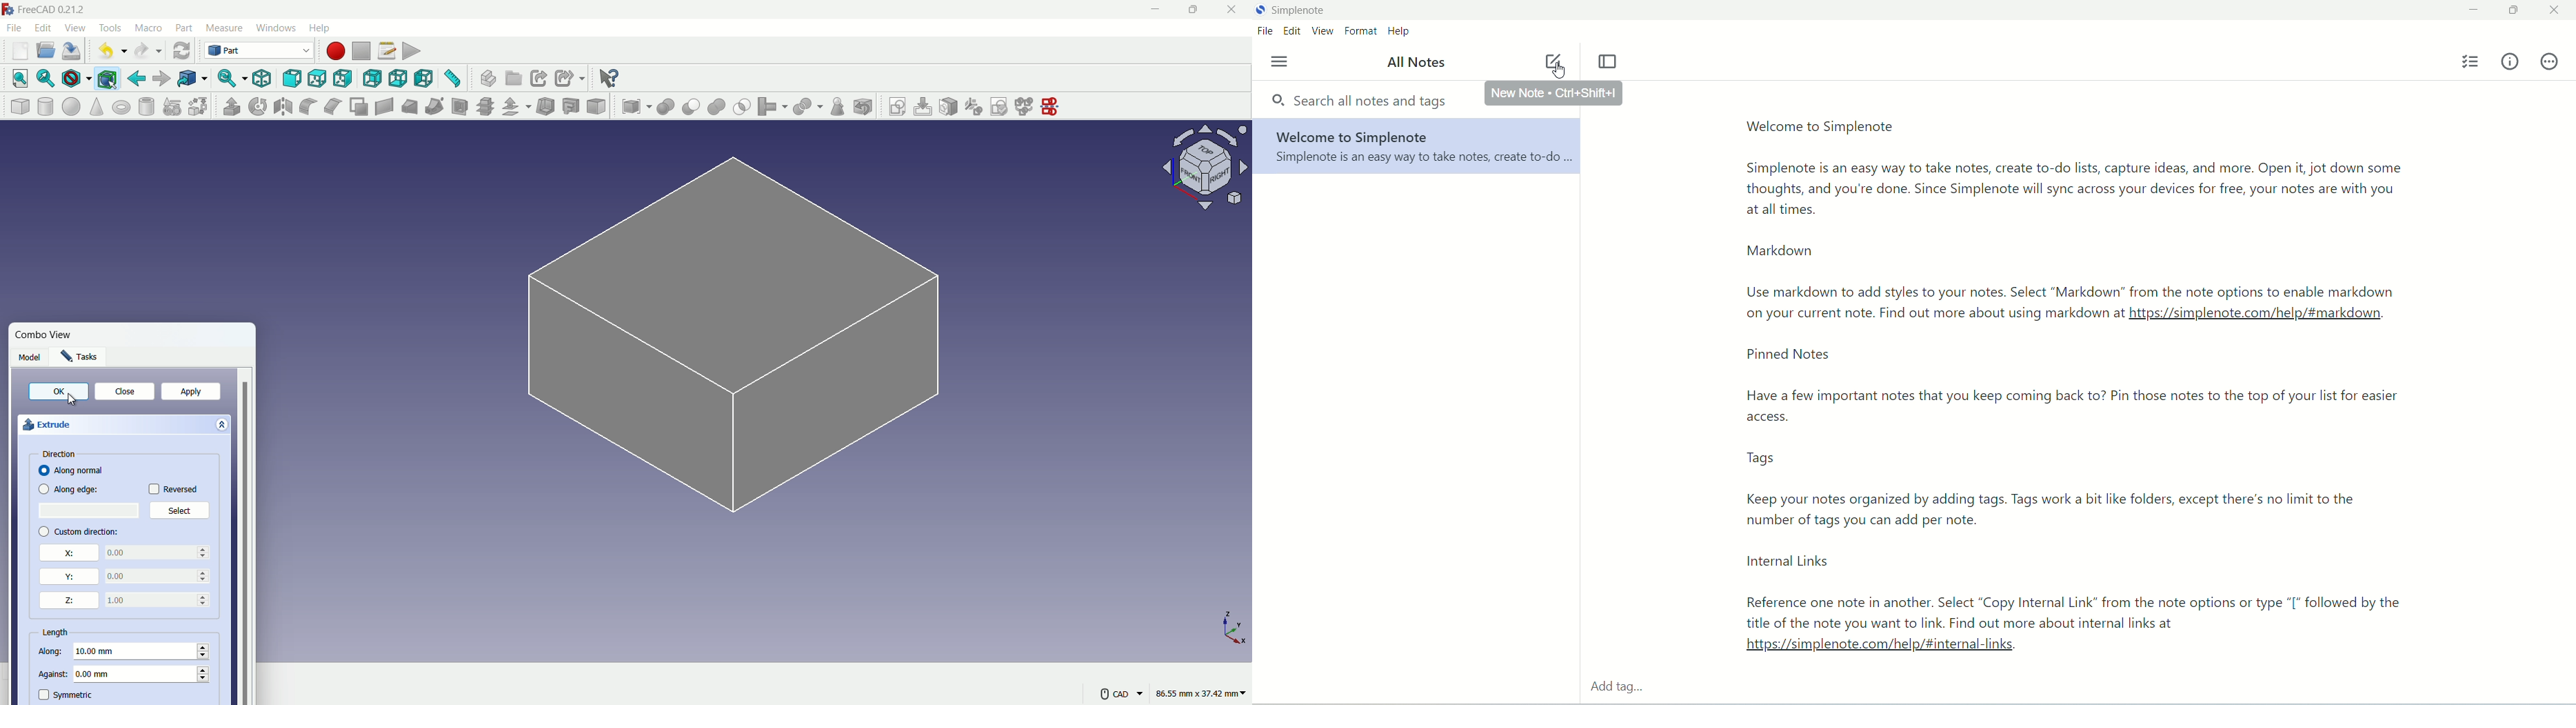  Describe the element at coordinates (2509, 13) in the screenshot. I see `maximize` at that location.